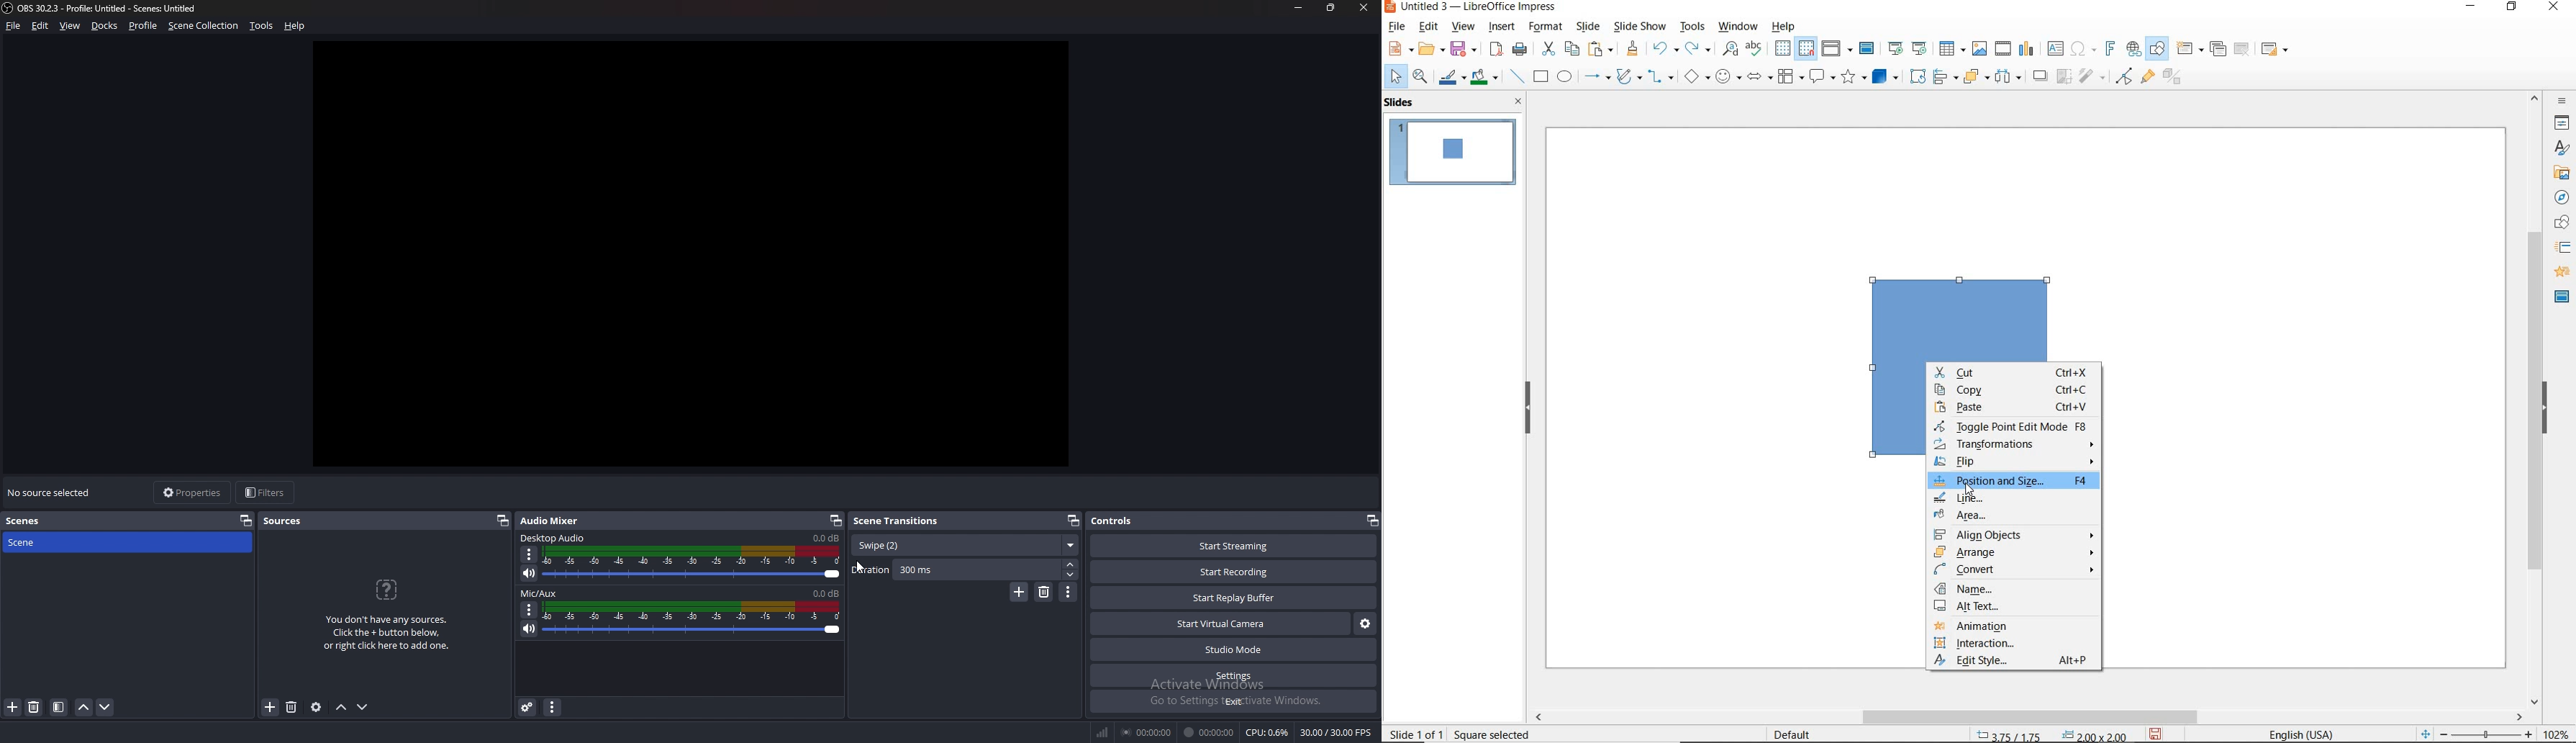 The height and width of the screenshot is (756, 2576). What do you see at coordinates (36, 706) in the screenshot?
I see `remove scene` at bounding box center [36, 706].